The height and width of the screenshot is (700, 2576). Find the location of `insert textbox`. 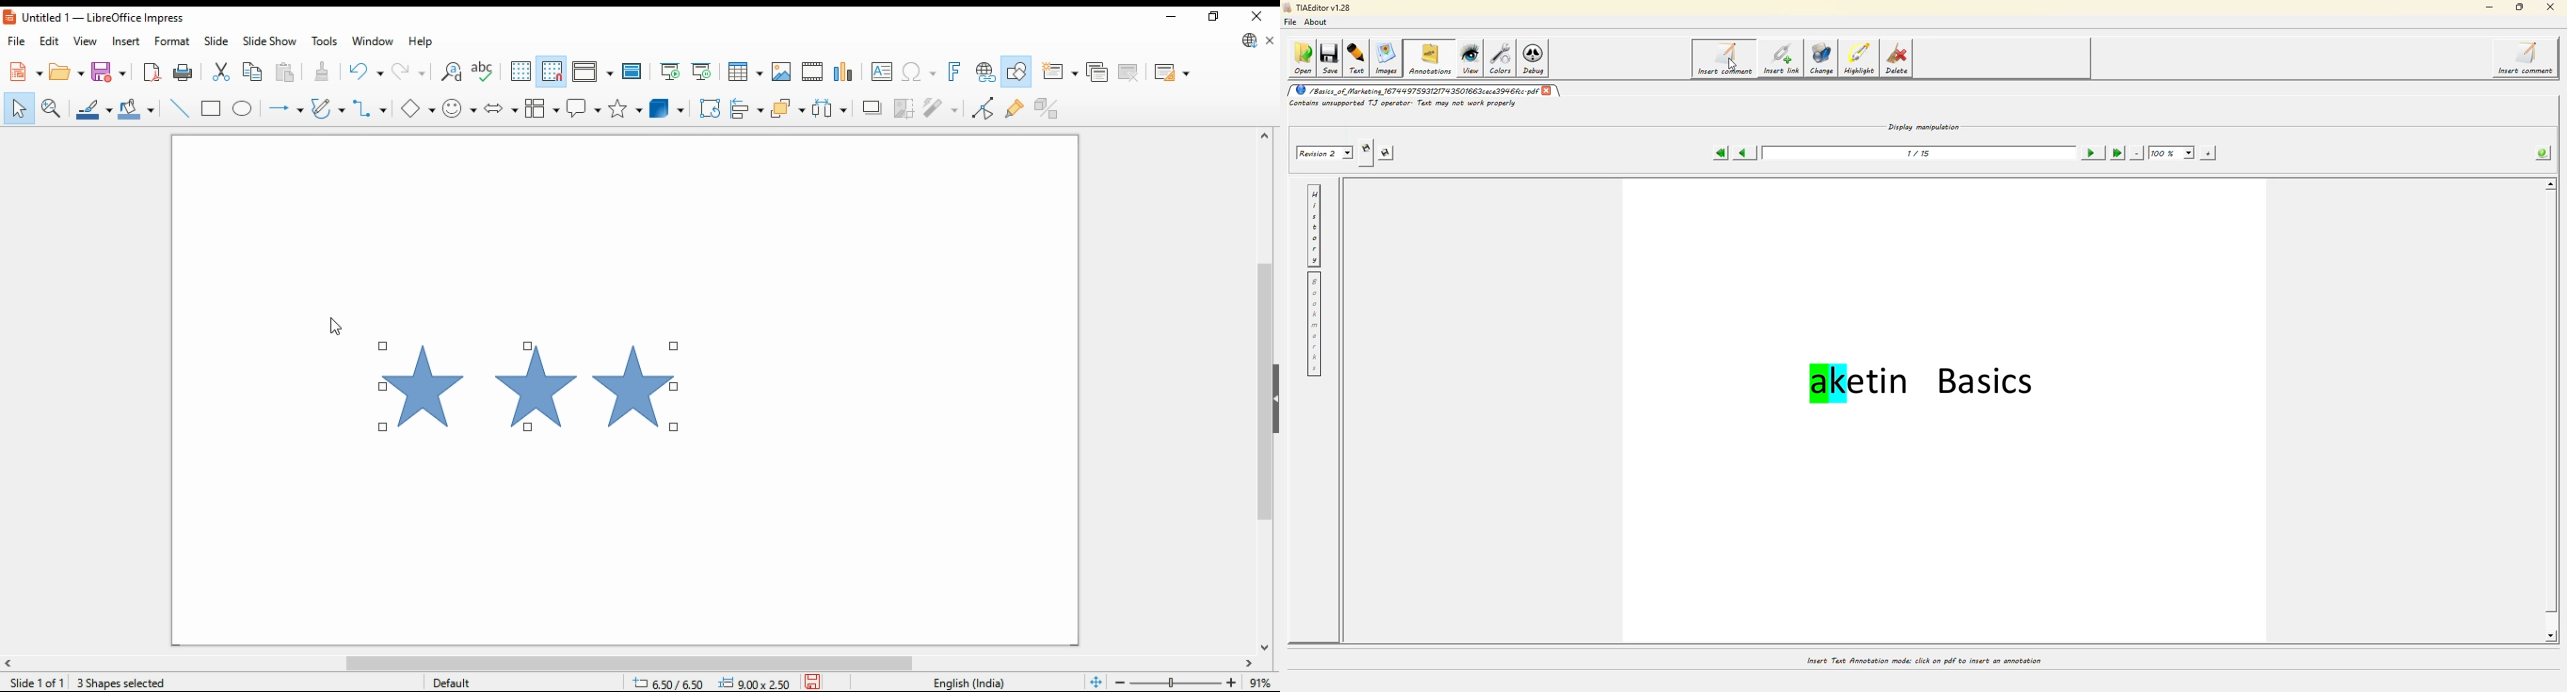

insert textbox is located at coordinates (881, 73).